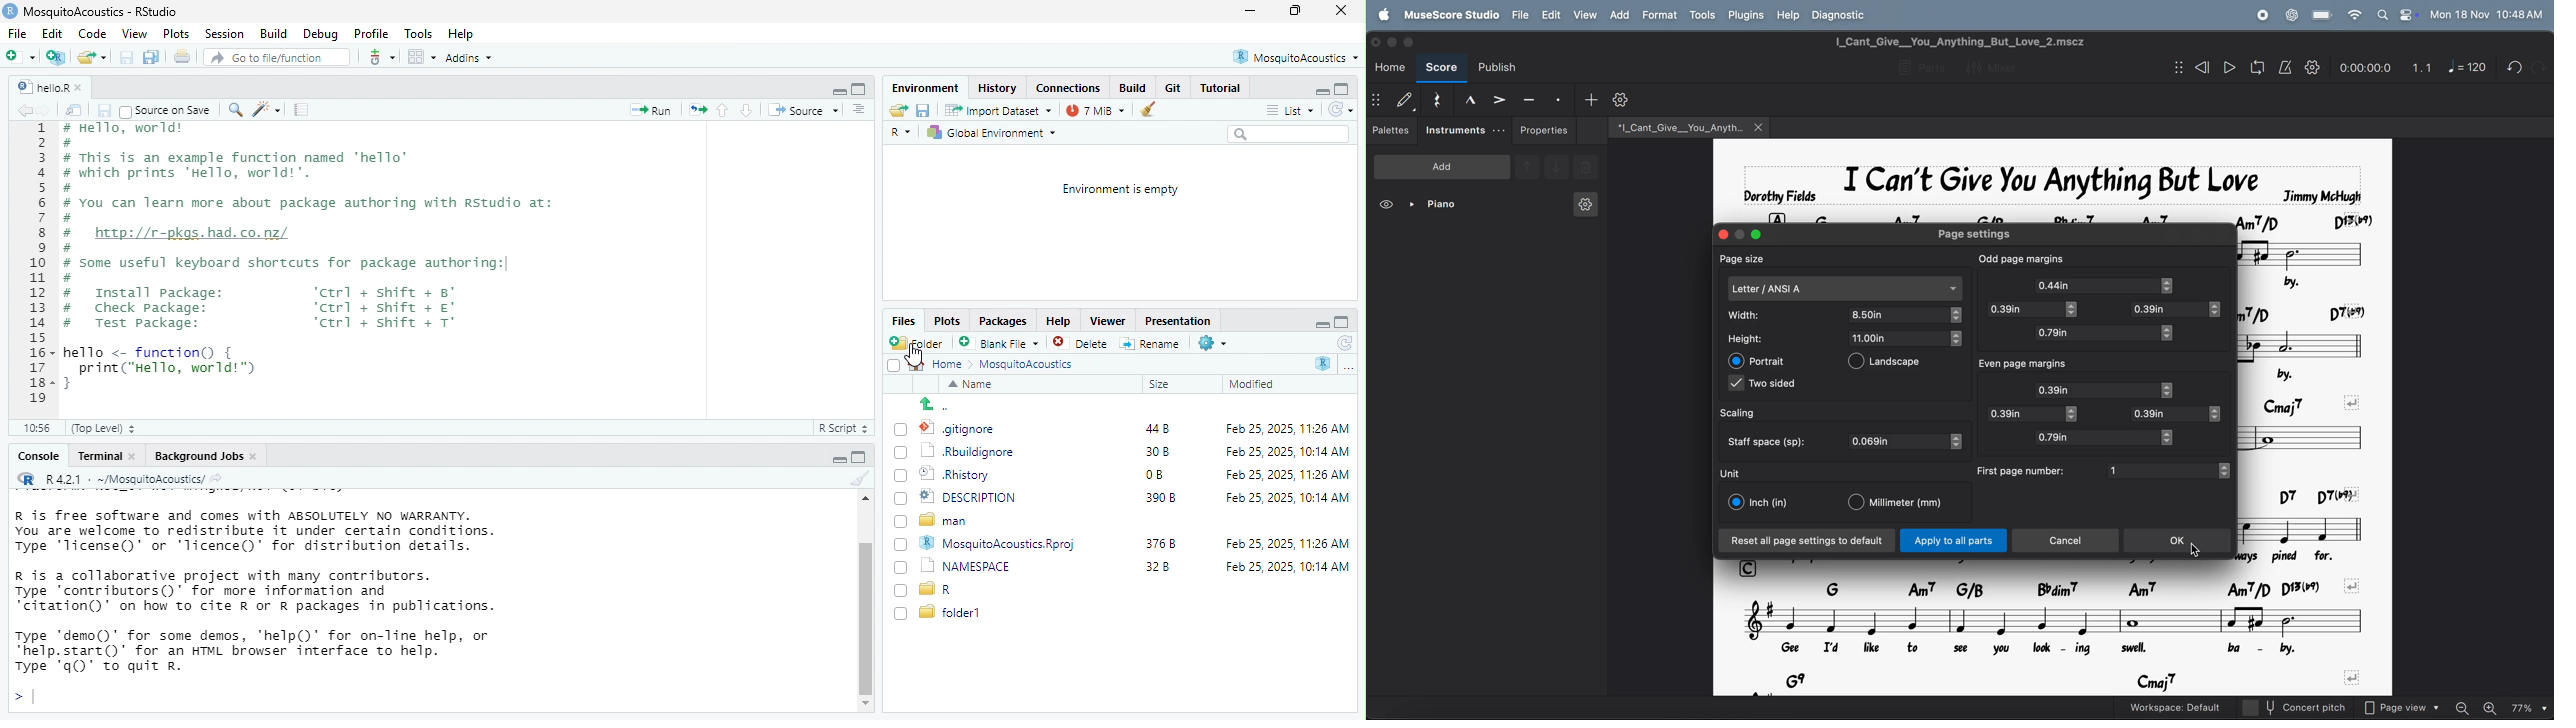 The width and height of the screenshot is (2576, 728). What do you see at coordinates (1392, 132) in the screenshot?
I see `palettes` at bounding box center [1392, 132].